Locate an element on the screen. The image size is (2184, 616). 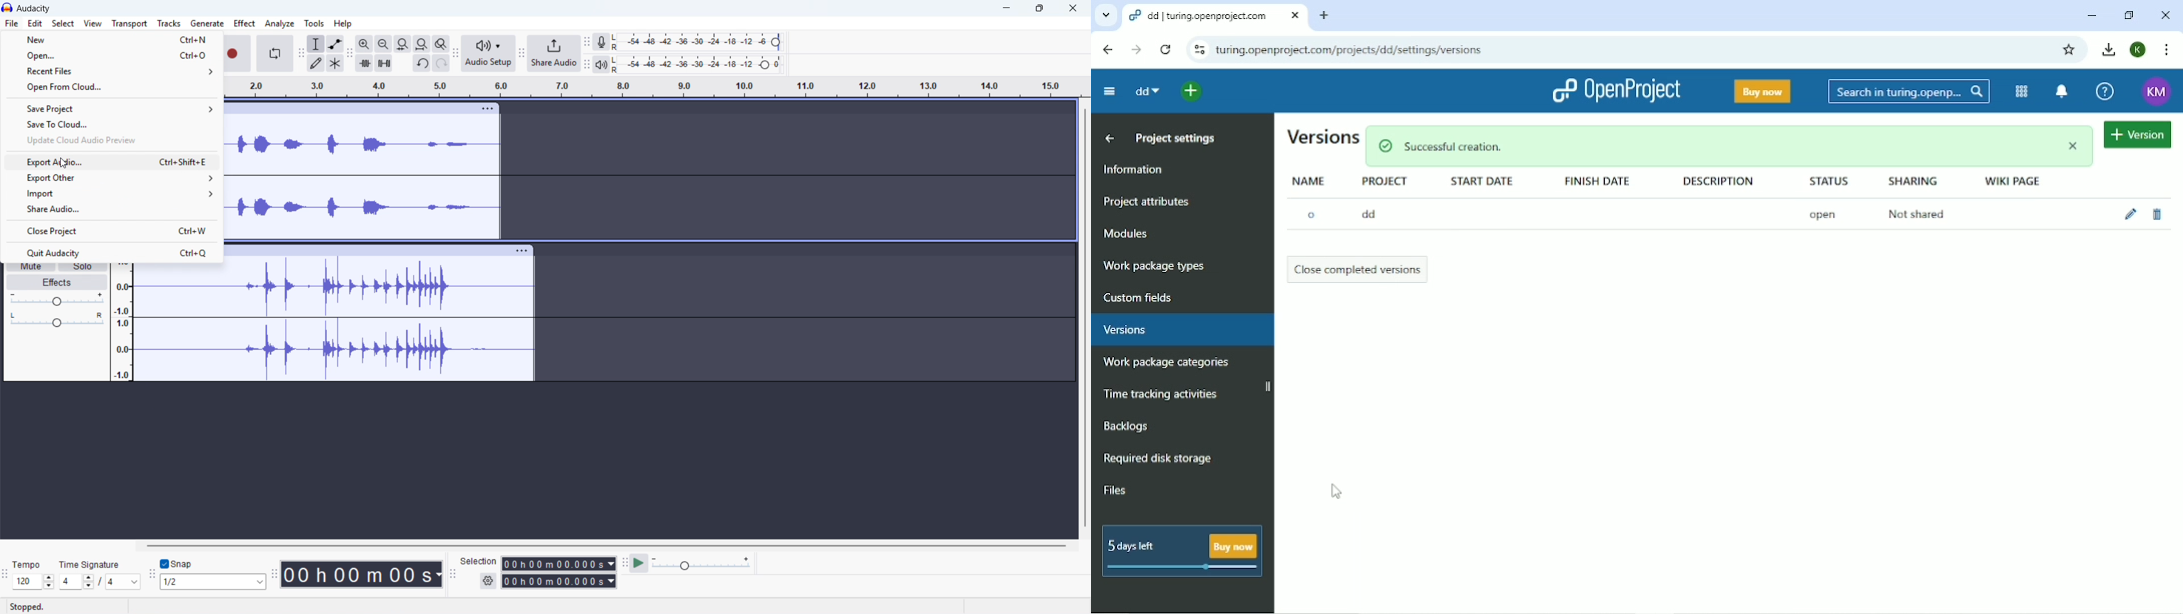
Modules is located at coordinates (1127, 233).